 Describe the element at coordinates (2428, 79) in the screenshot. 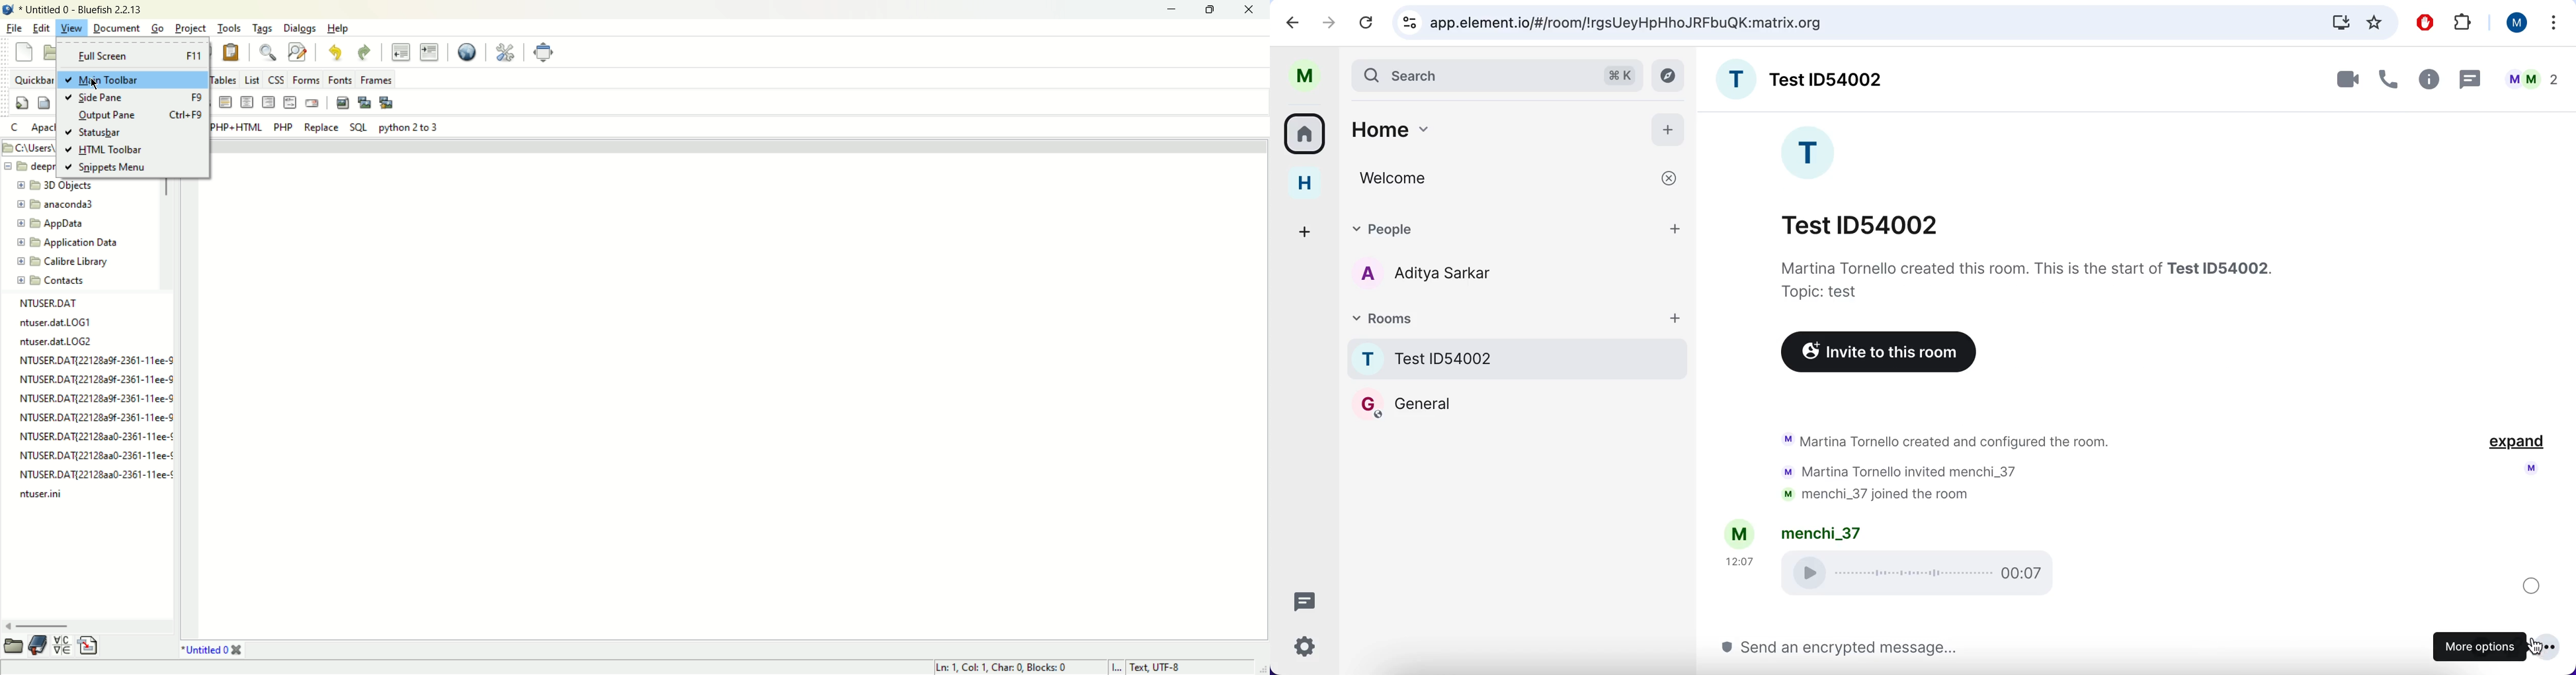

I see `` at that location.